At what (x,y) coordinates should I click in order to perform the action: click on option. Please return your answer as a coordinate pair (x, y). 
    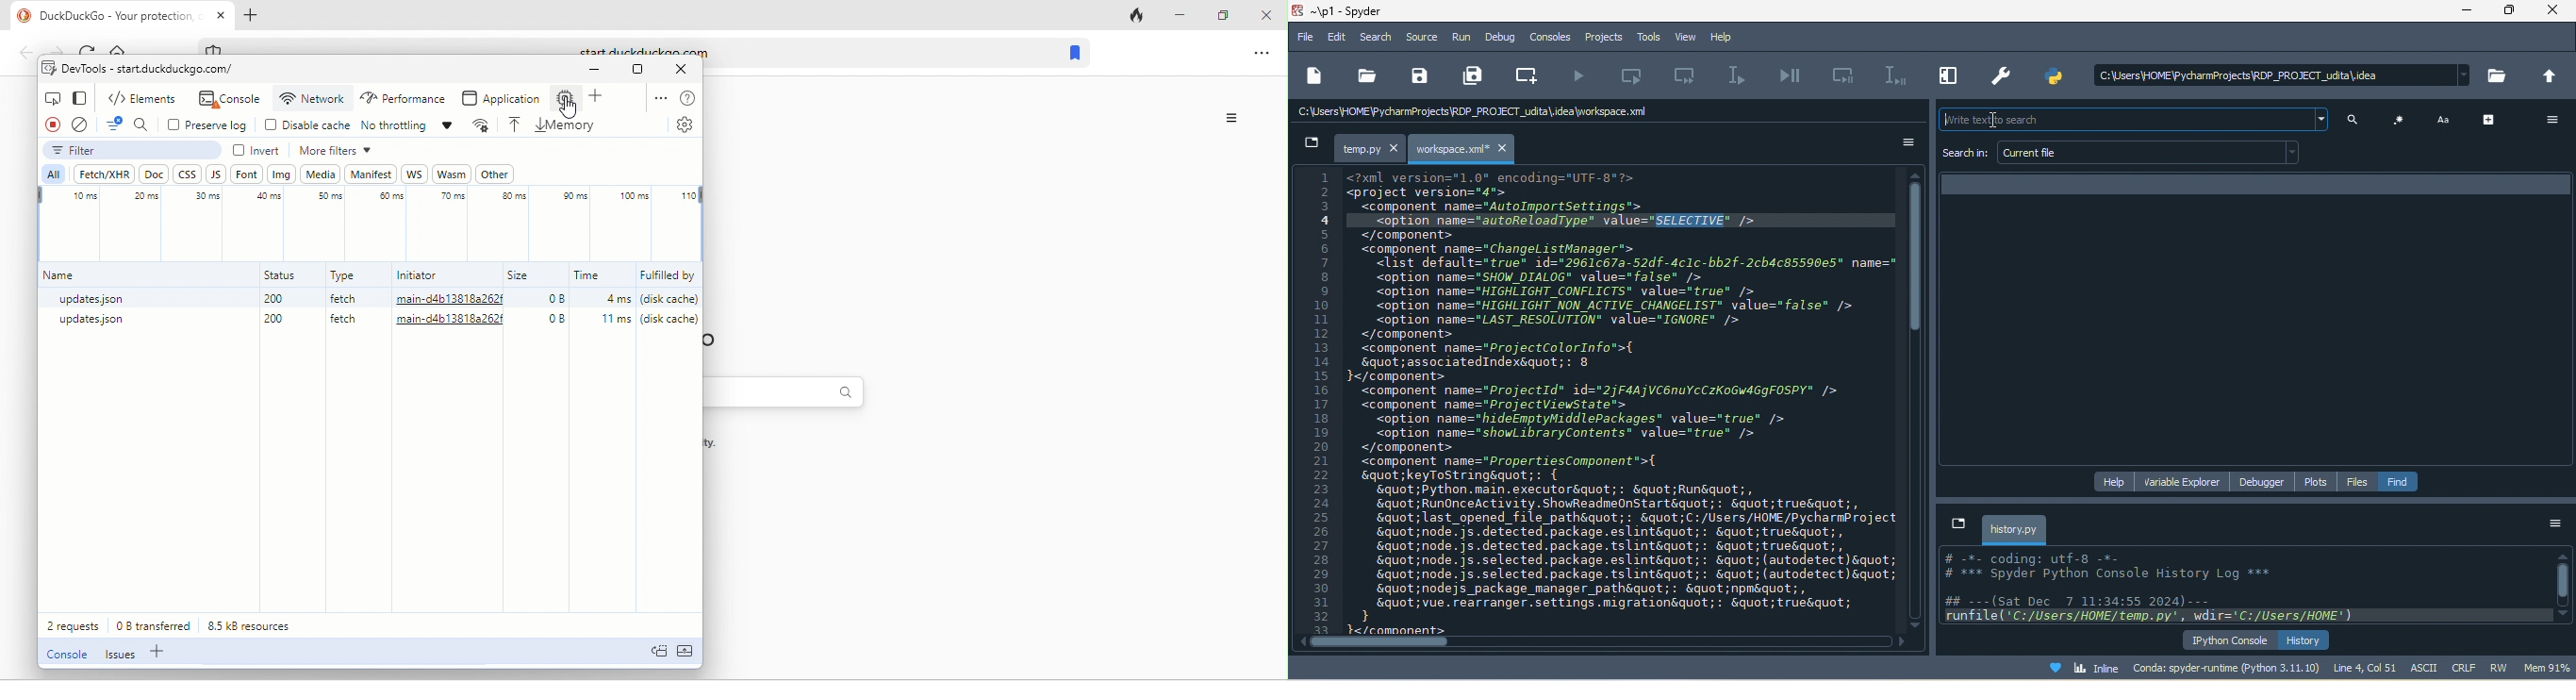
    Looking at the image, I should click on (2554, 525).